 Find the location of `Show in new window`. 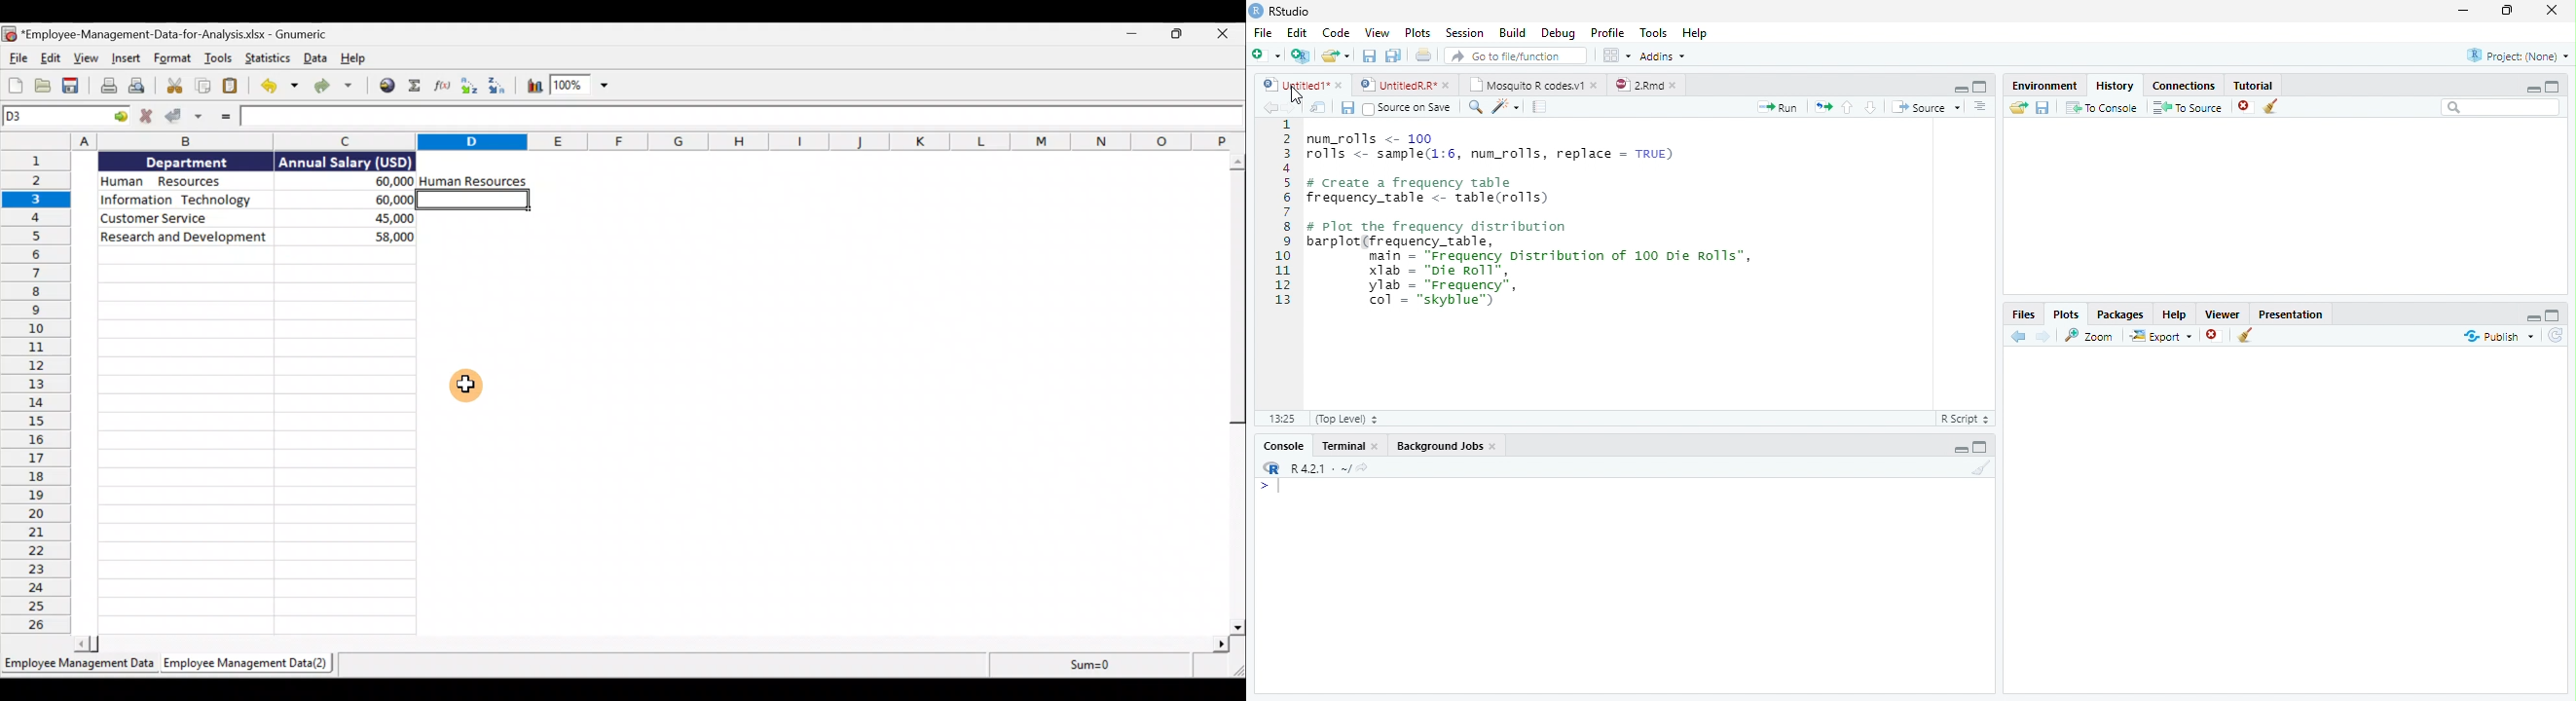

Show in new window is located at coordinates (1320, 107).